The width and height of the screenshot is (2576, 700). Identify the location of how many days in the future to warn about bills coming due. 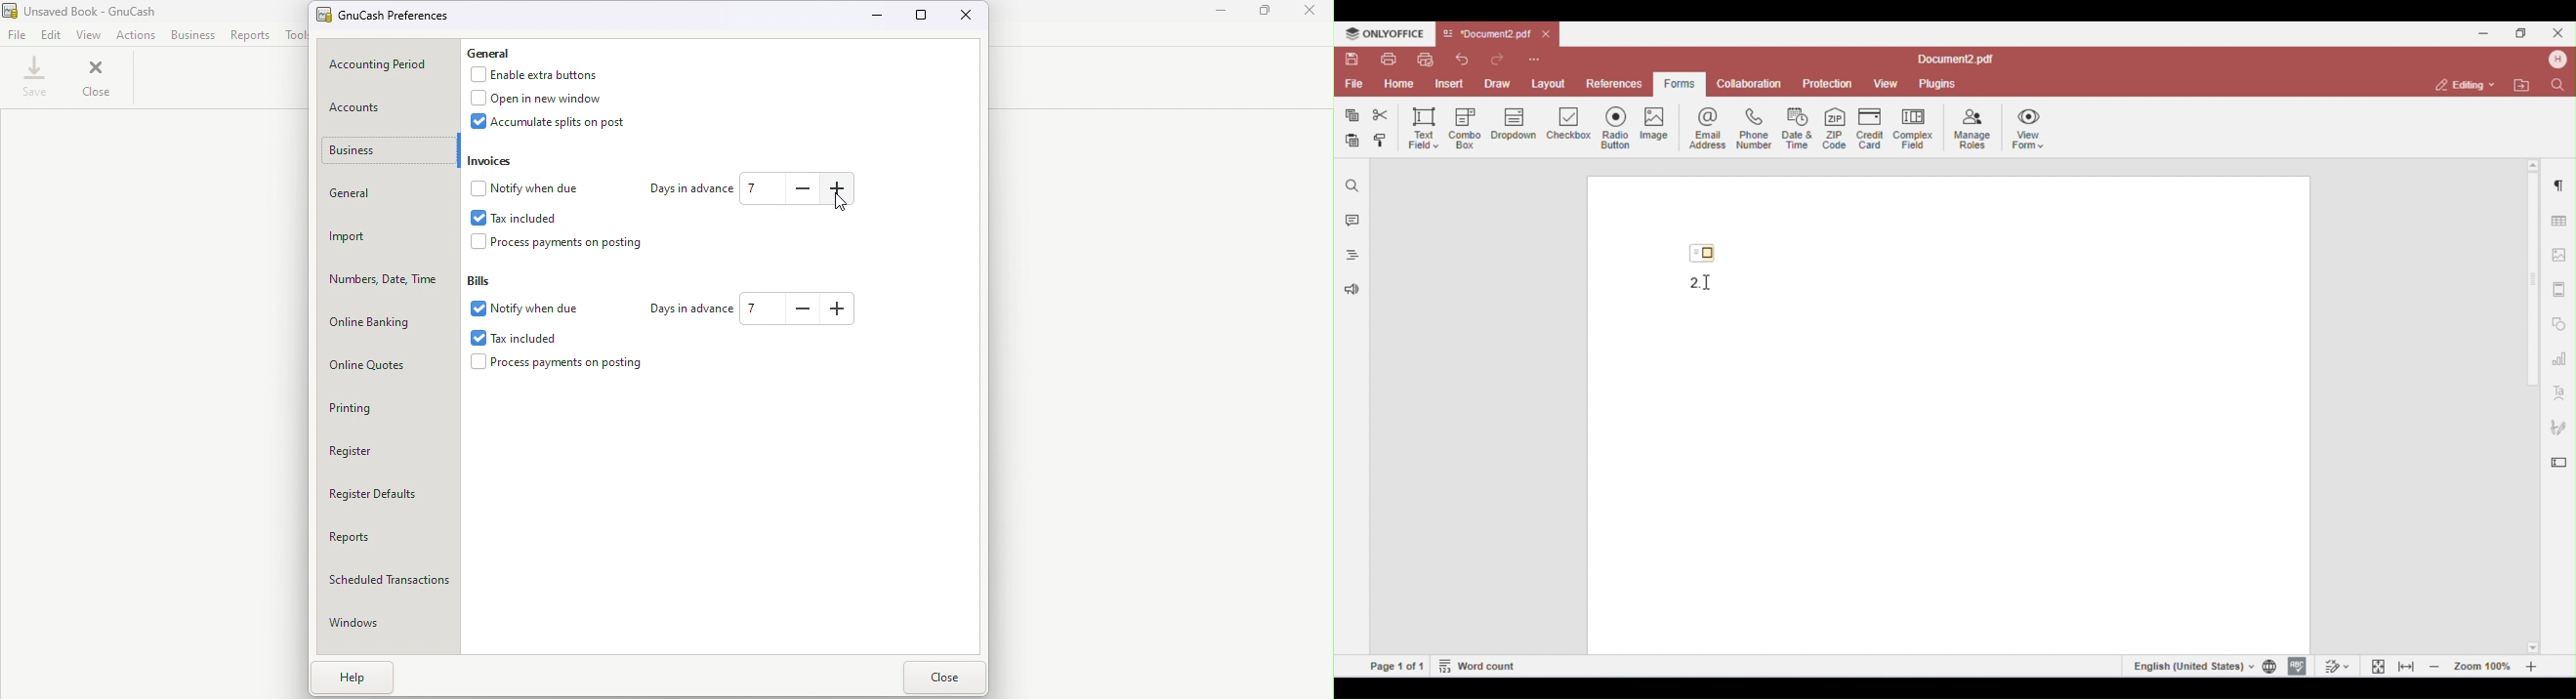
(760, 308).